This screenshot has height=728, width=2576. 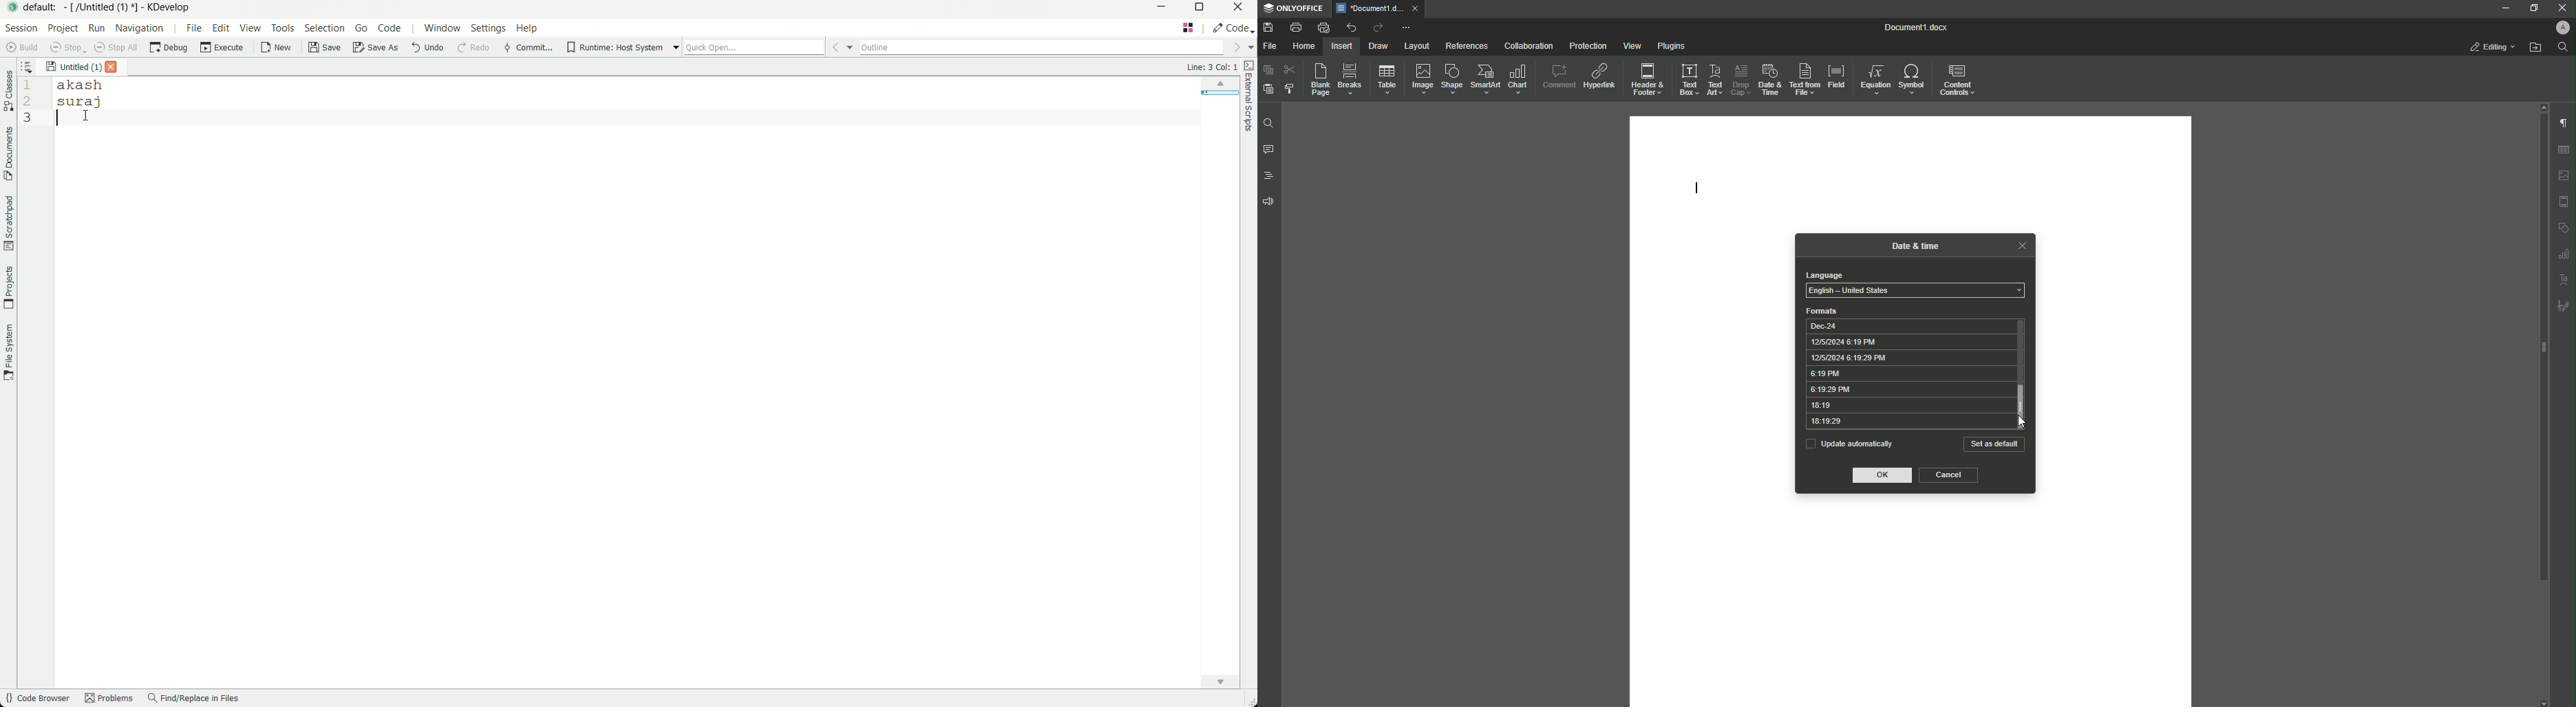 What do you see at coordinates (1716, 78) in the screenshot?
I see `Text Art` at bounding box center [1716, 78].